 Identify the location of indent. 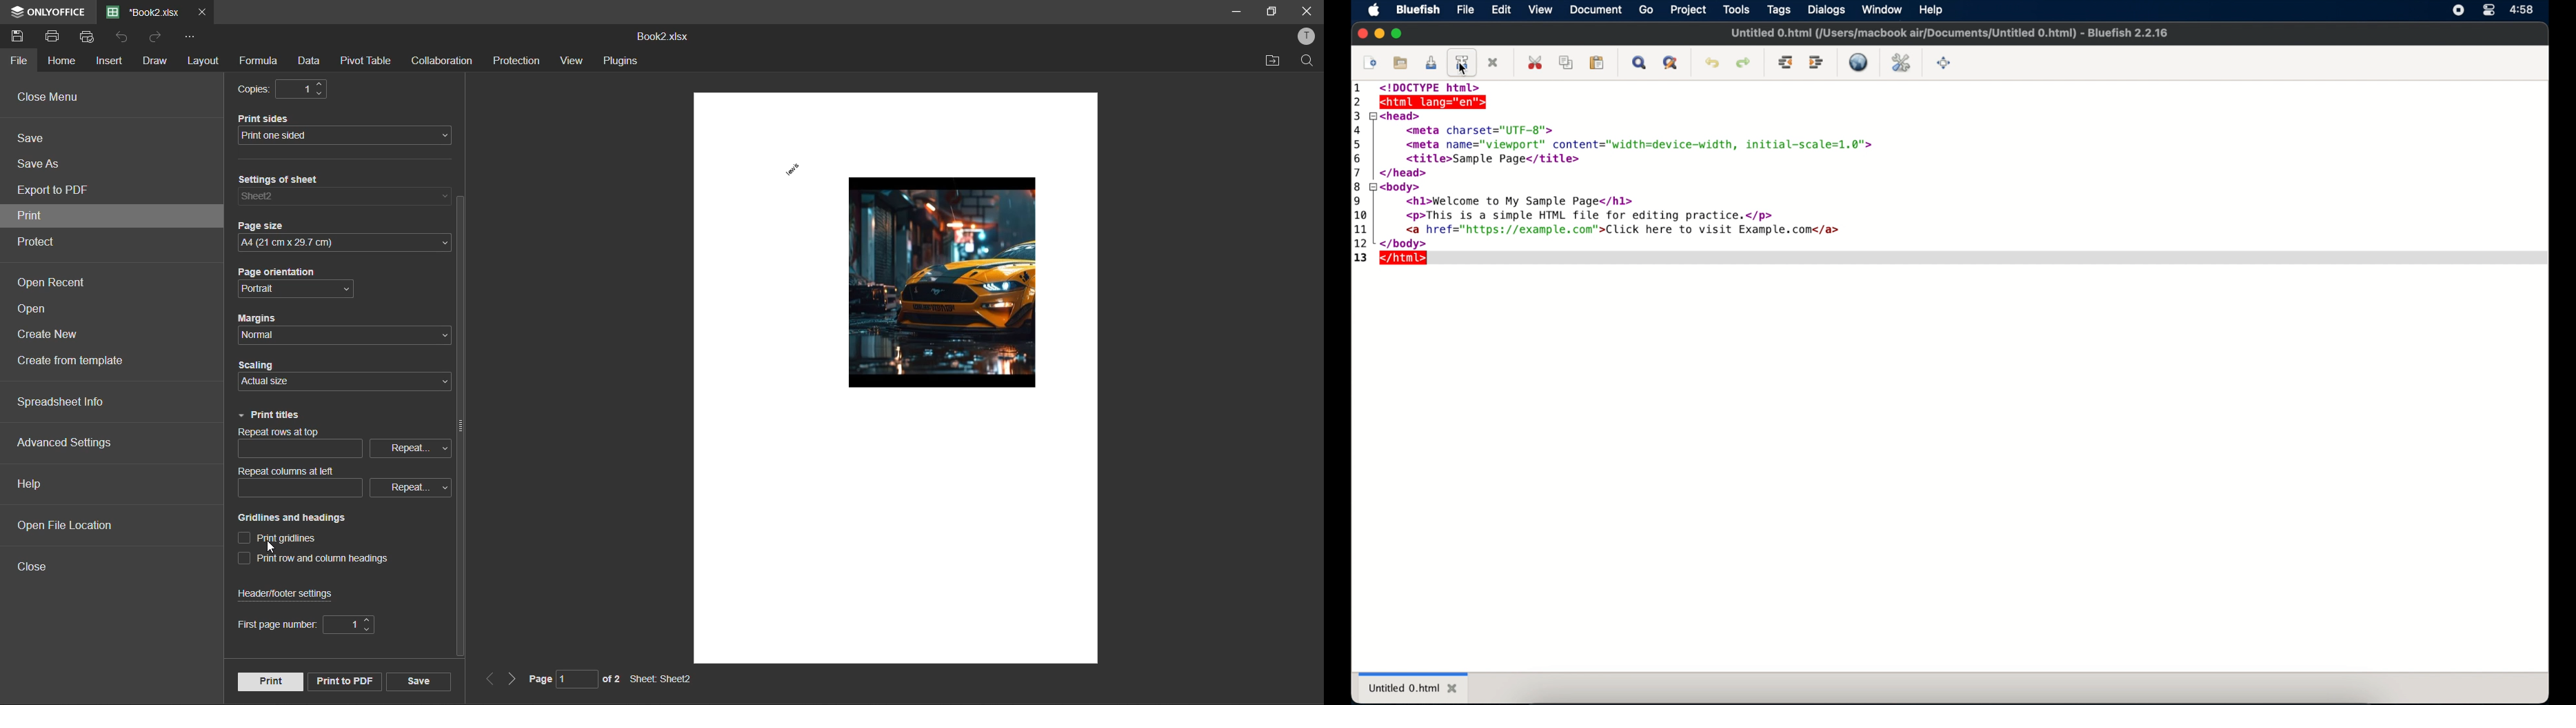
(1816, 63).